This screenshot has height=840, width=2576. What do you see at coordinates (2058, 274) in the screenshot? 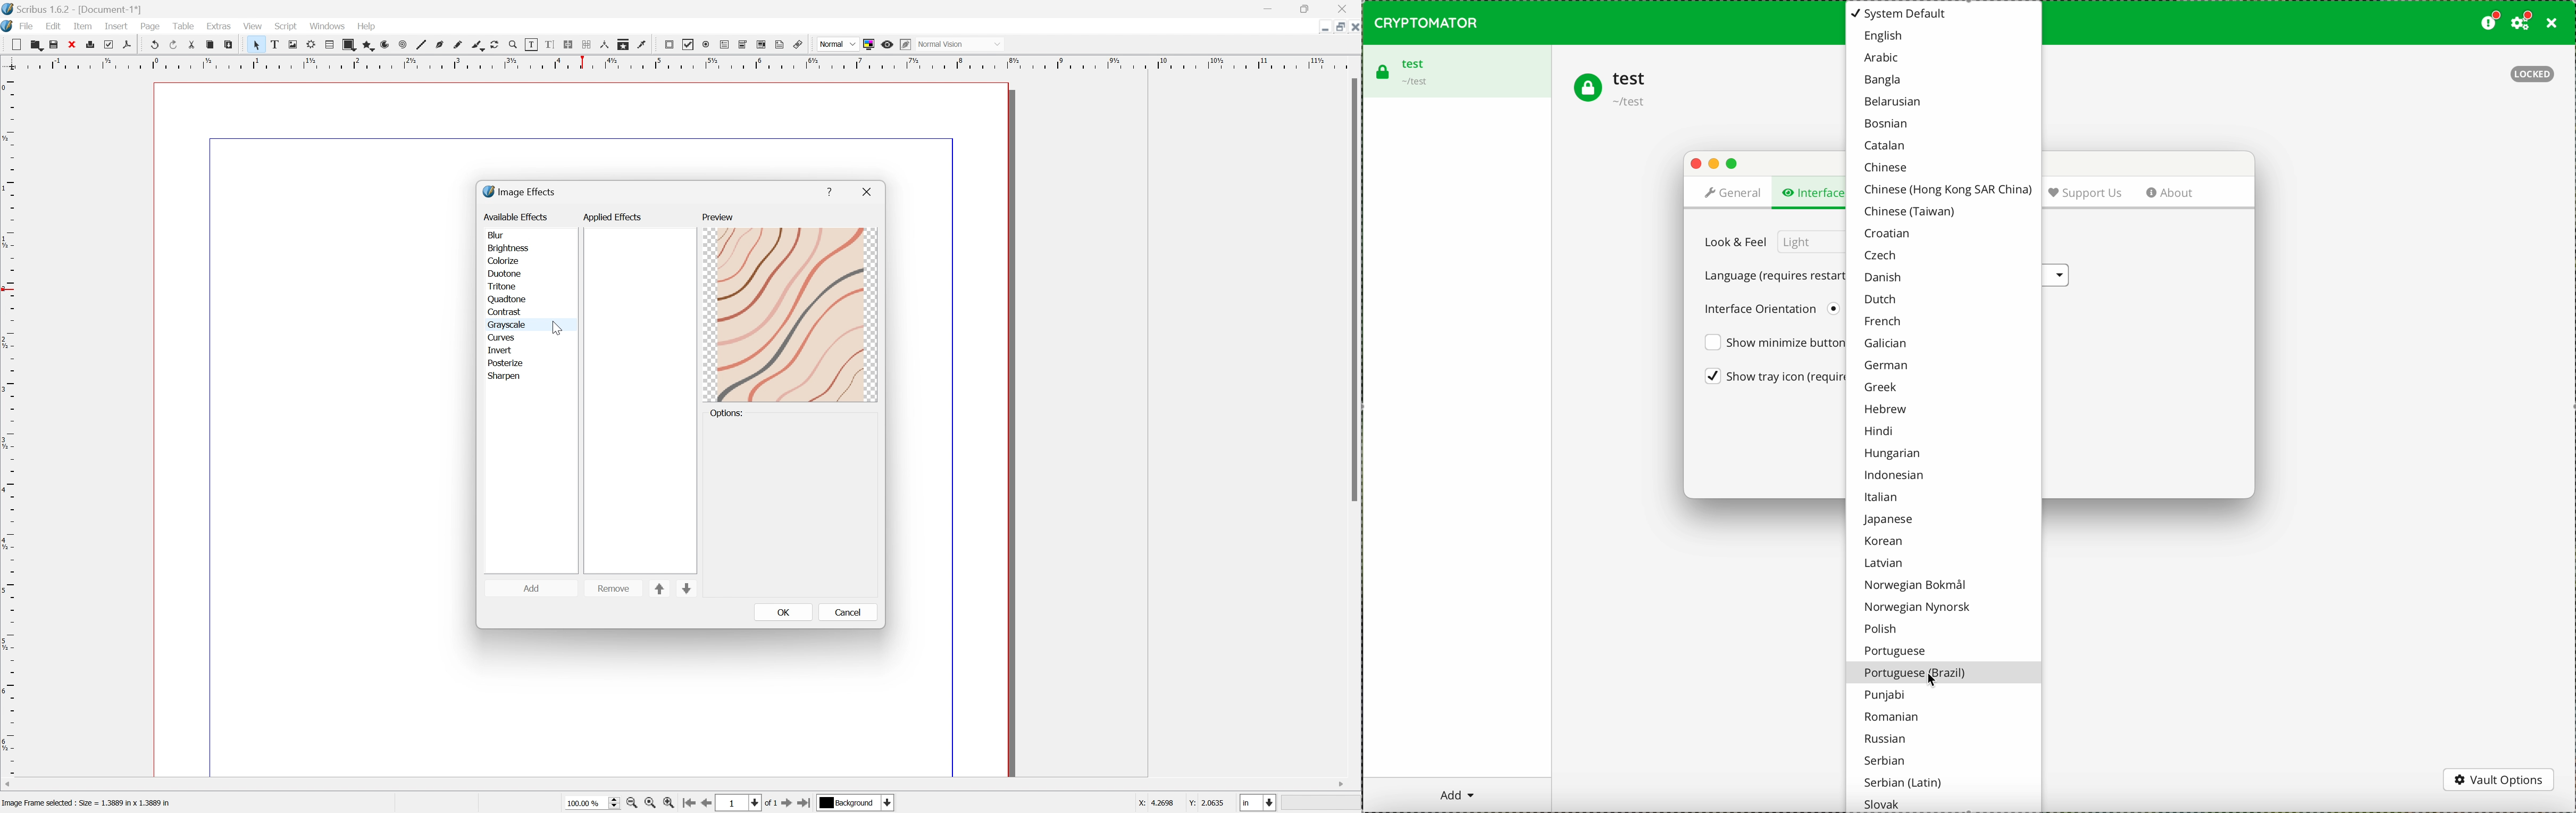
I see `language options` at bounding box center [2058, 274].